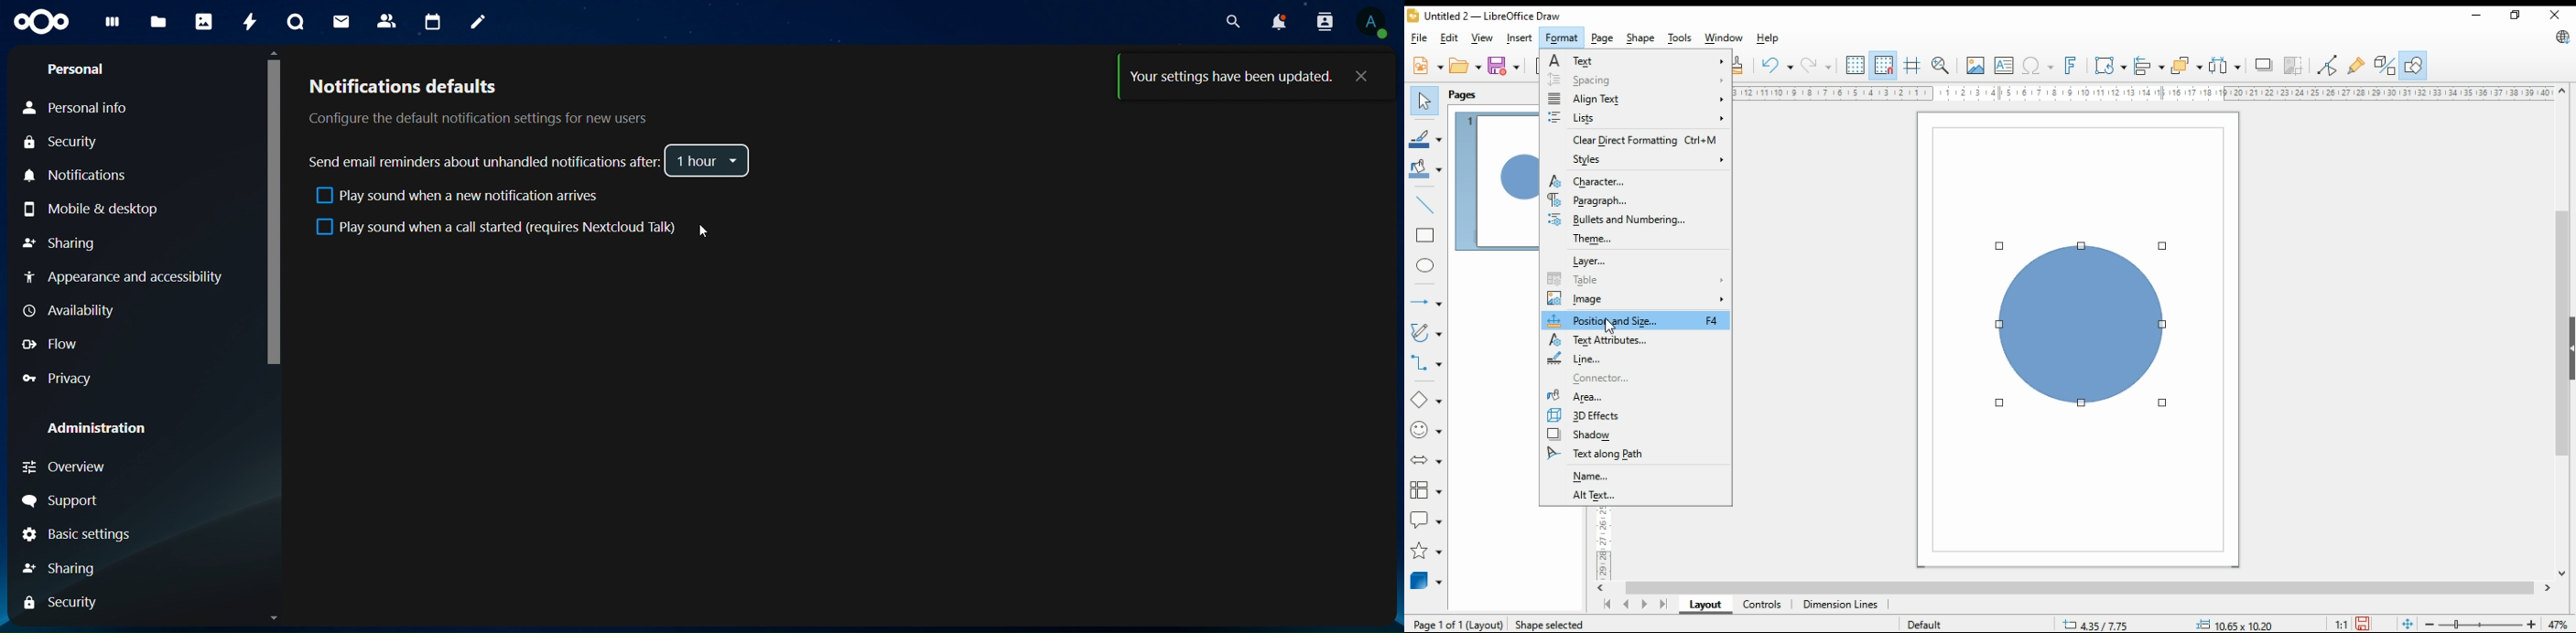  Describe the element at coordinates (61, 569) in the screenshot. I see `Sharing` at that location.